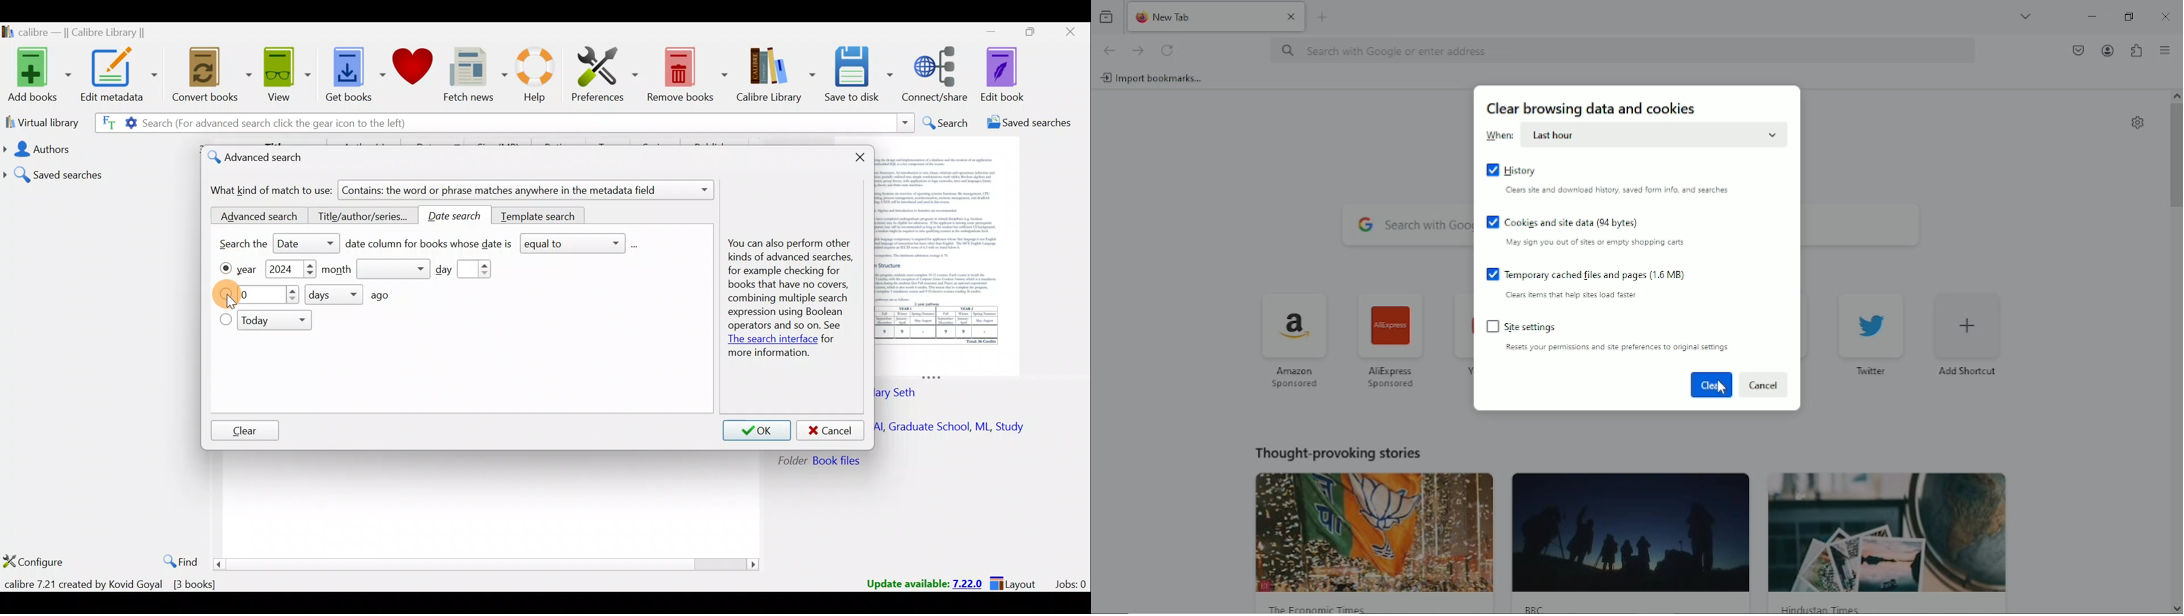  What do you see at coordinates (34, 563) in the screenshot?
I see `Configure` at bounding box center [34, 563].